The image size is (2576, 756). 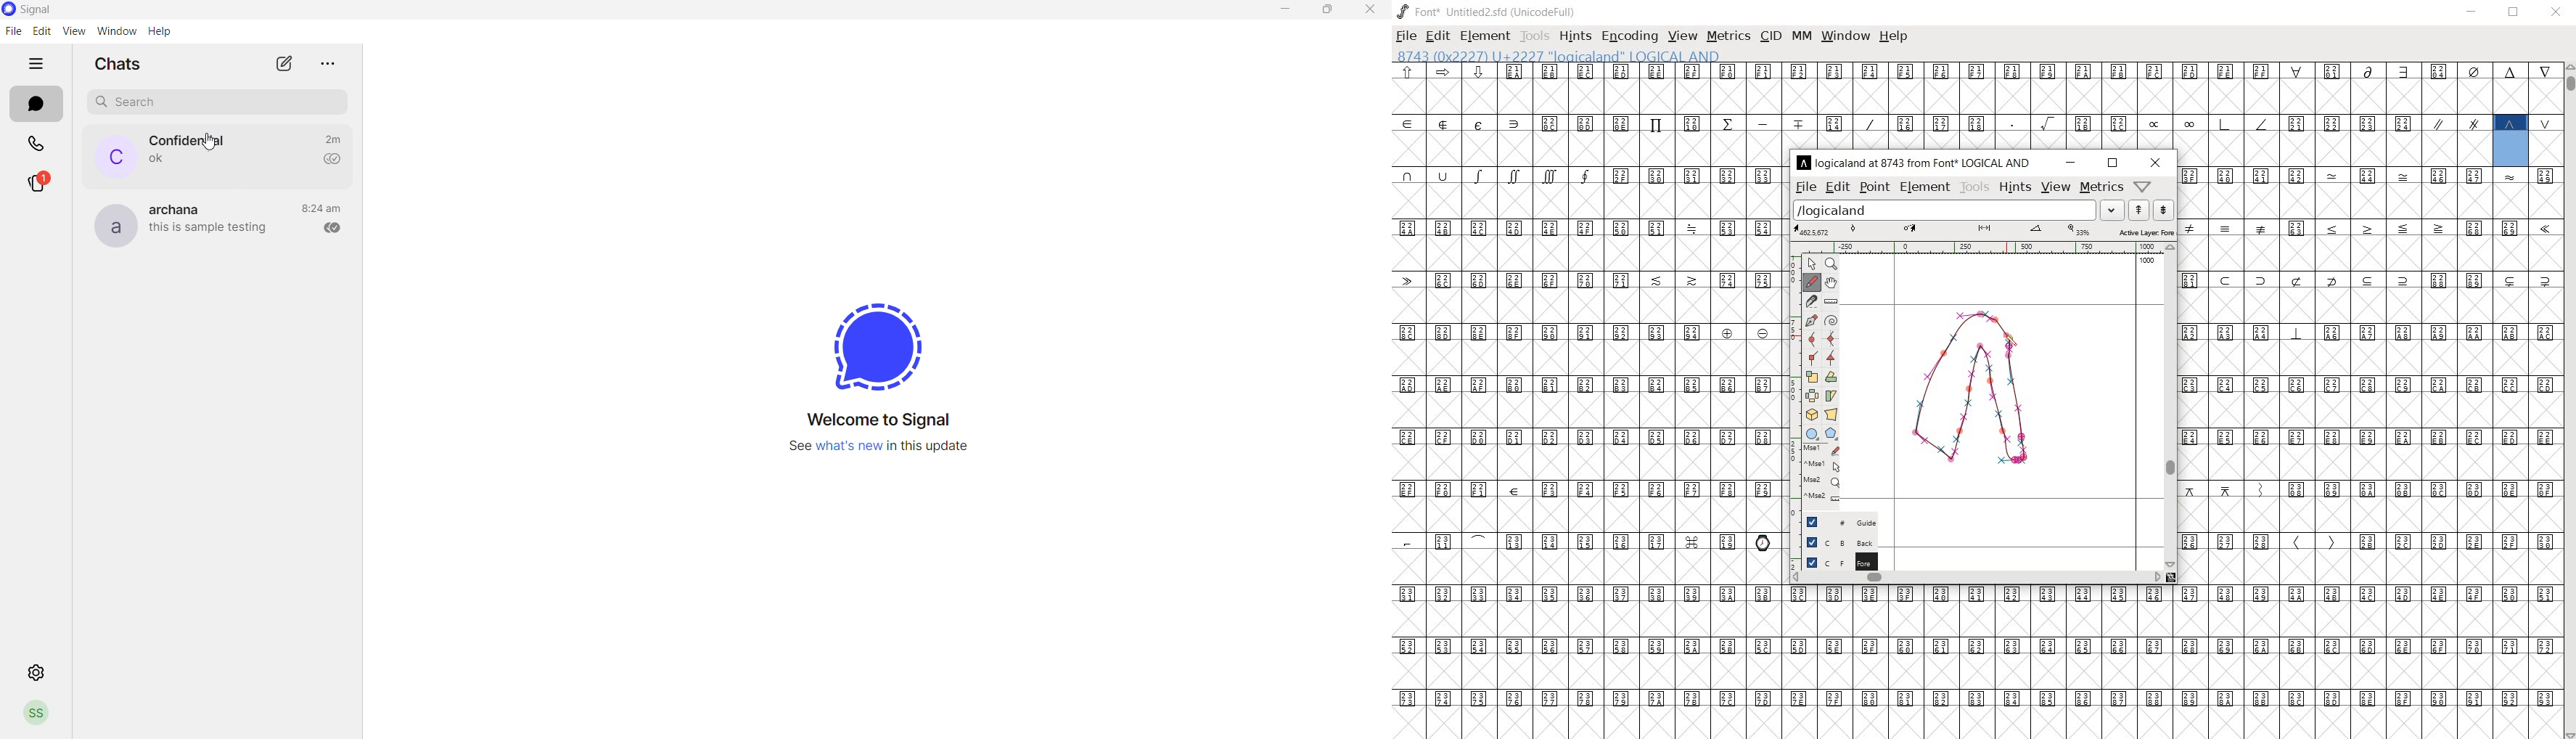 I want to click on last message time, so click(x=331, y=139).